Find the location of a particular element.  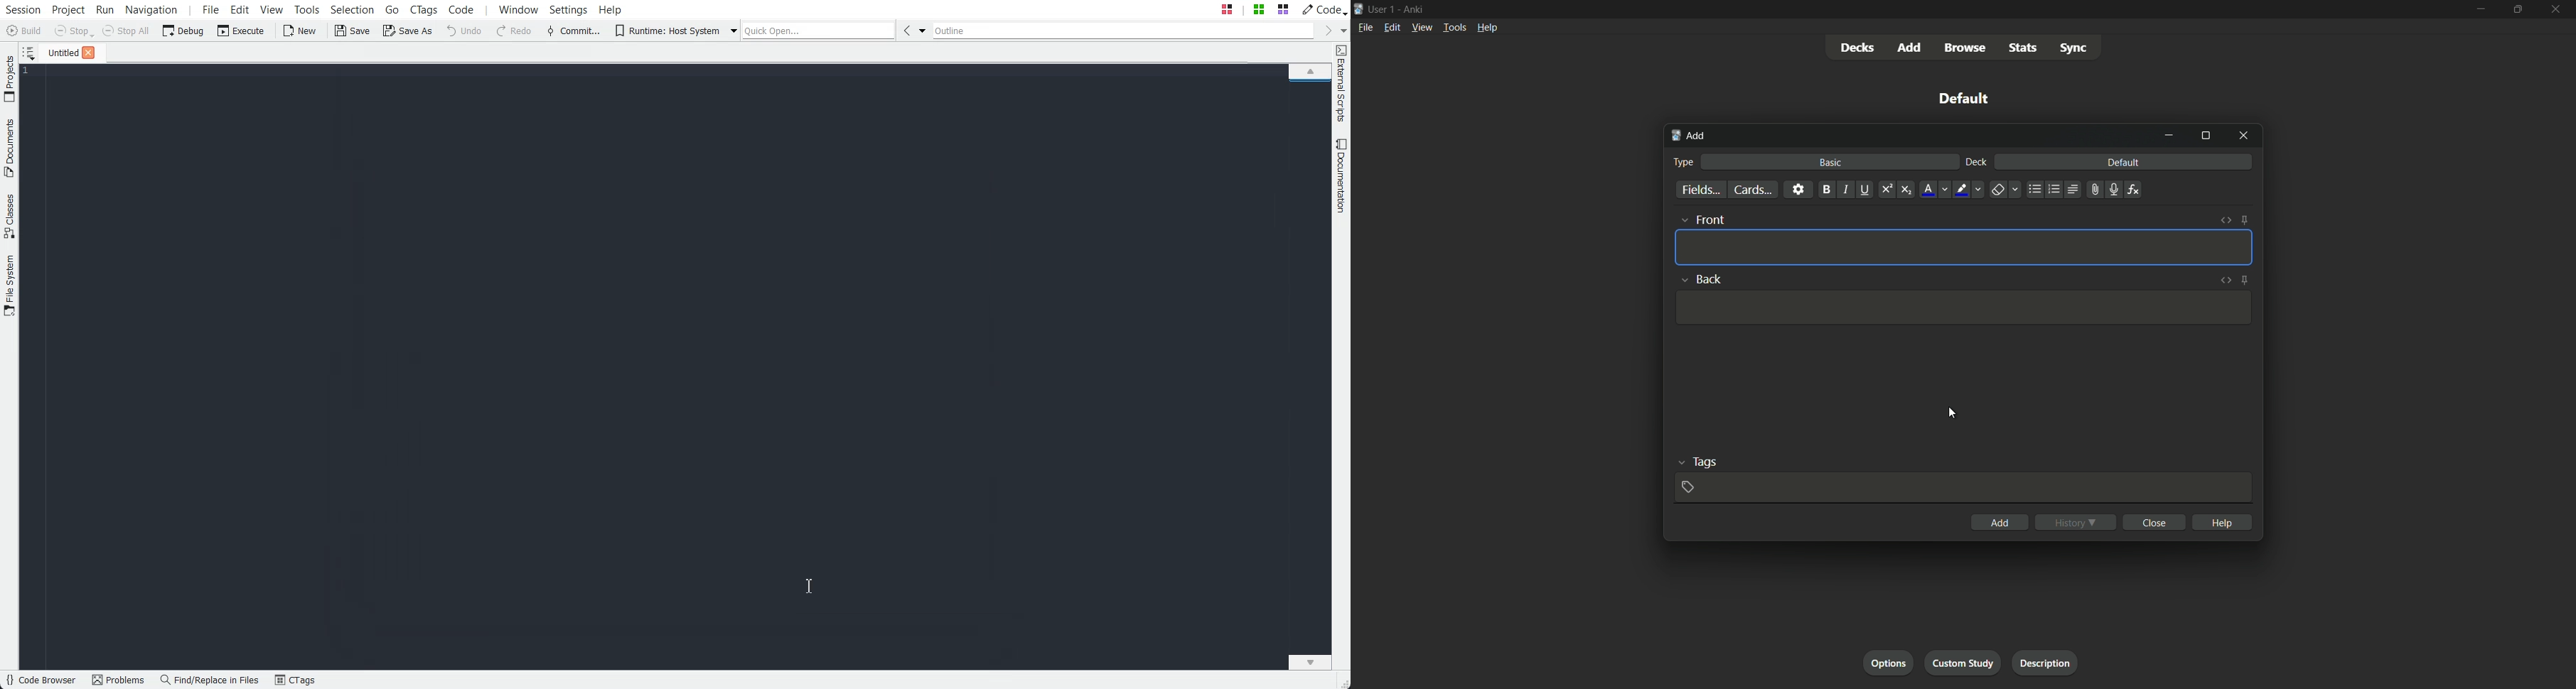

File Overview is located at coordinates (1309, 83).